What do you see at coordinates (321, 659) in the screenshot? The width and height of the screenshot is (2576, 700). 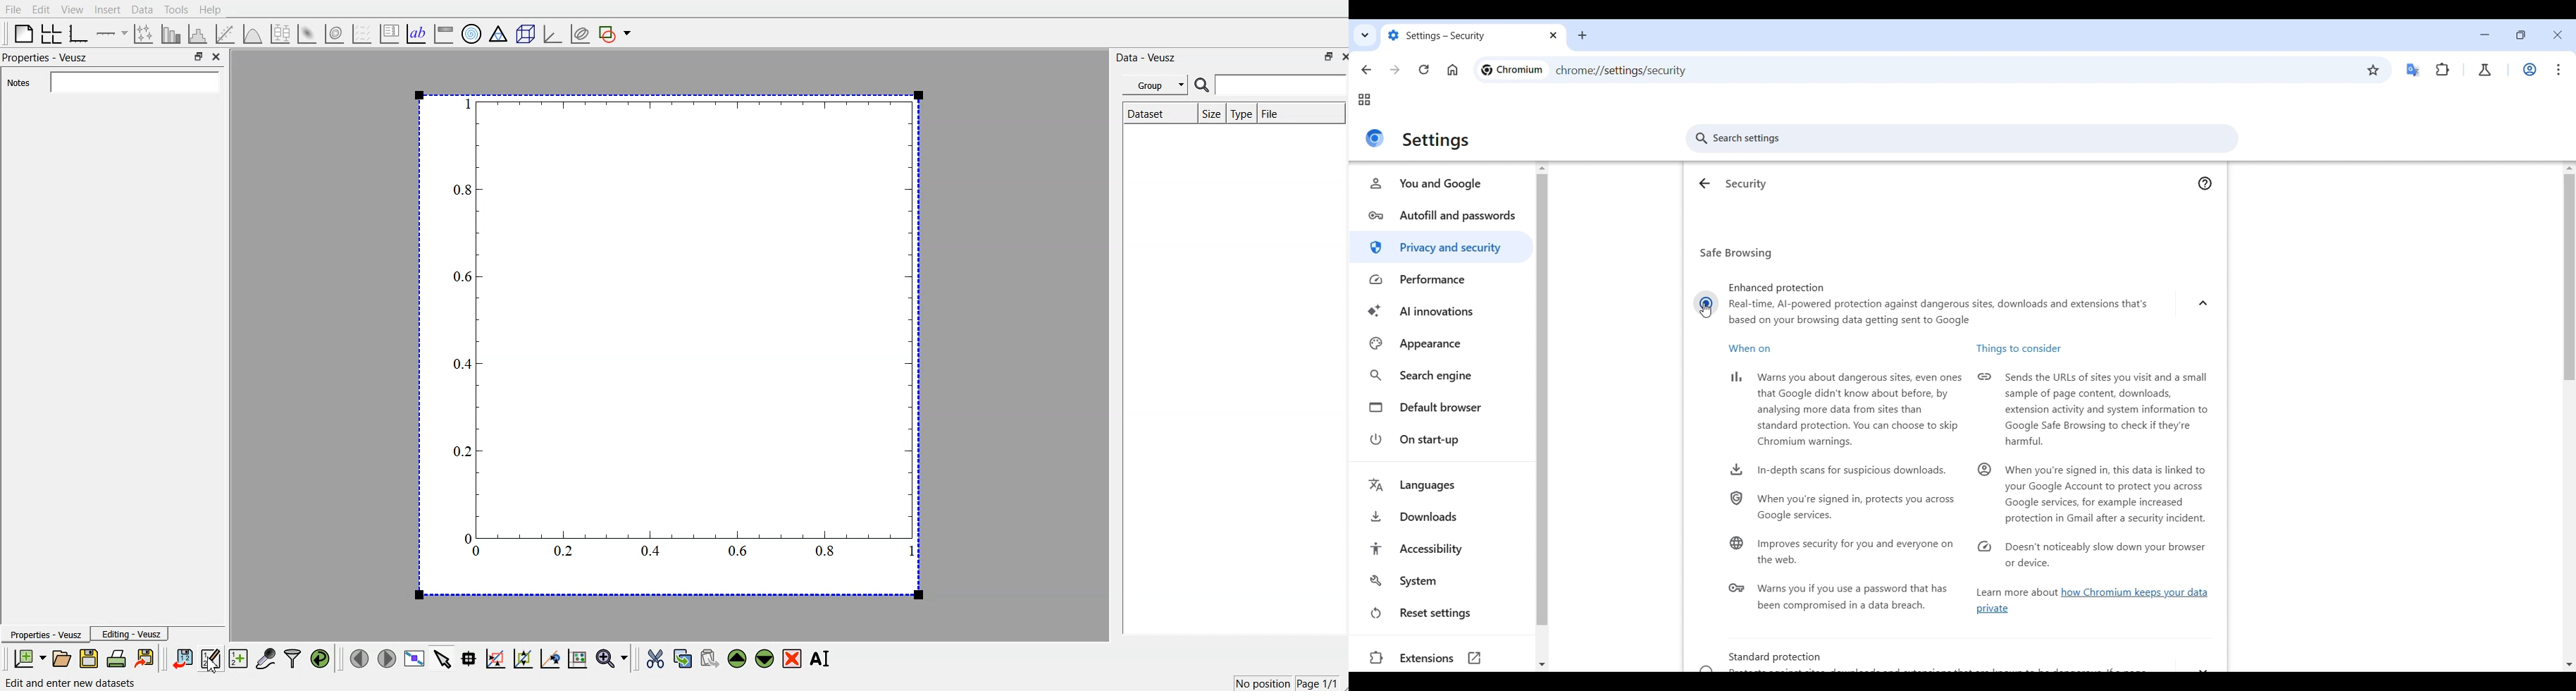 I see `reload linked datas` at bounding box center [321, 659].